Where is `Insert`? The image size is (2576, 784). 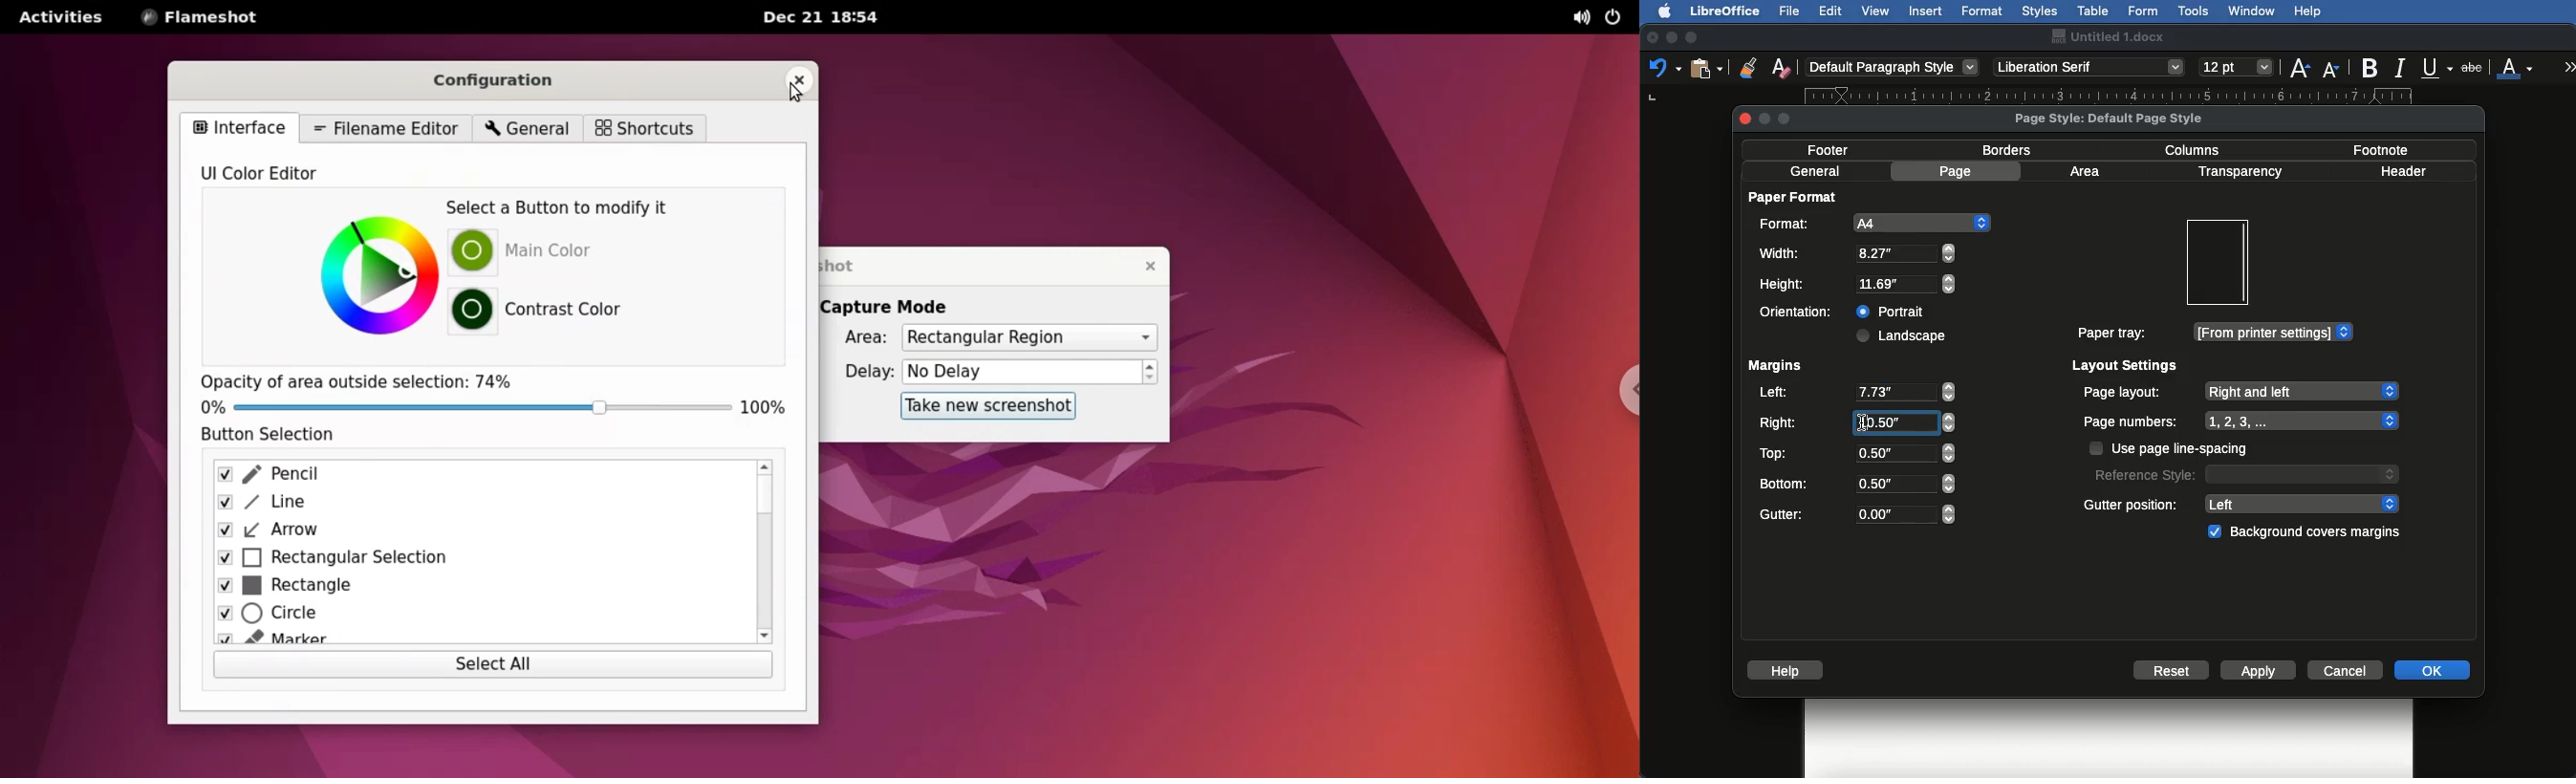
Insert is located at coordinates (1926, 11).